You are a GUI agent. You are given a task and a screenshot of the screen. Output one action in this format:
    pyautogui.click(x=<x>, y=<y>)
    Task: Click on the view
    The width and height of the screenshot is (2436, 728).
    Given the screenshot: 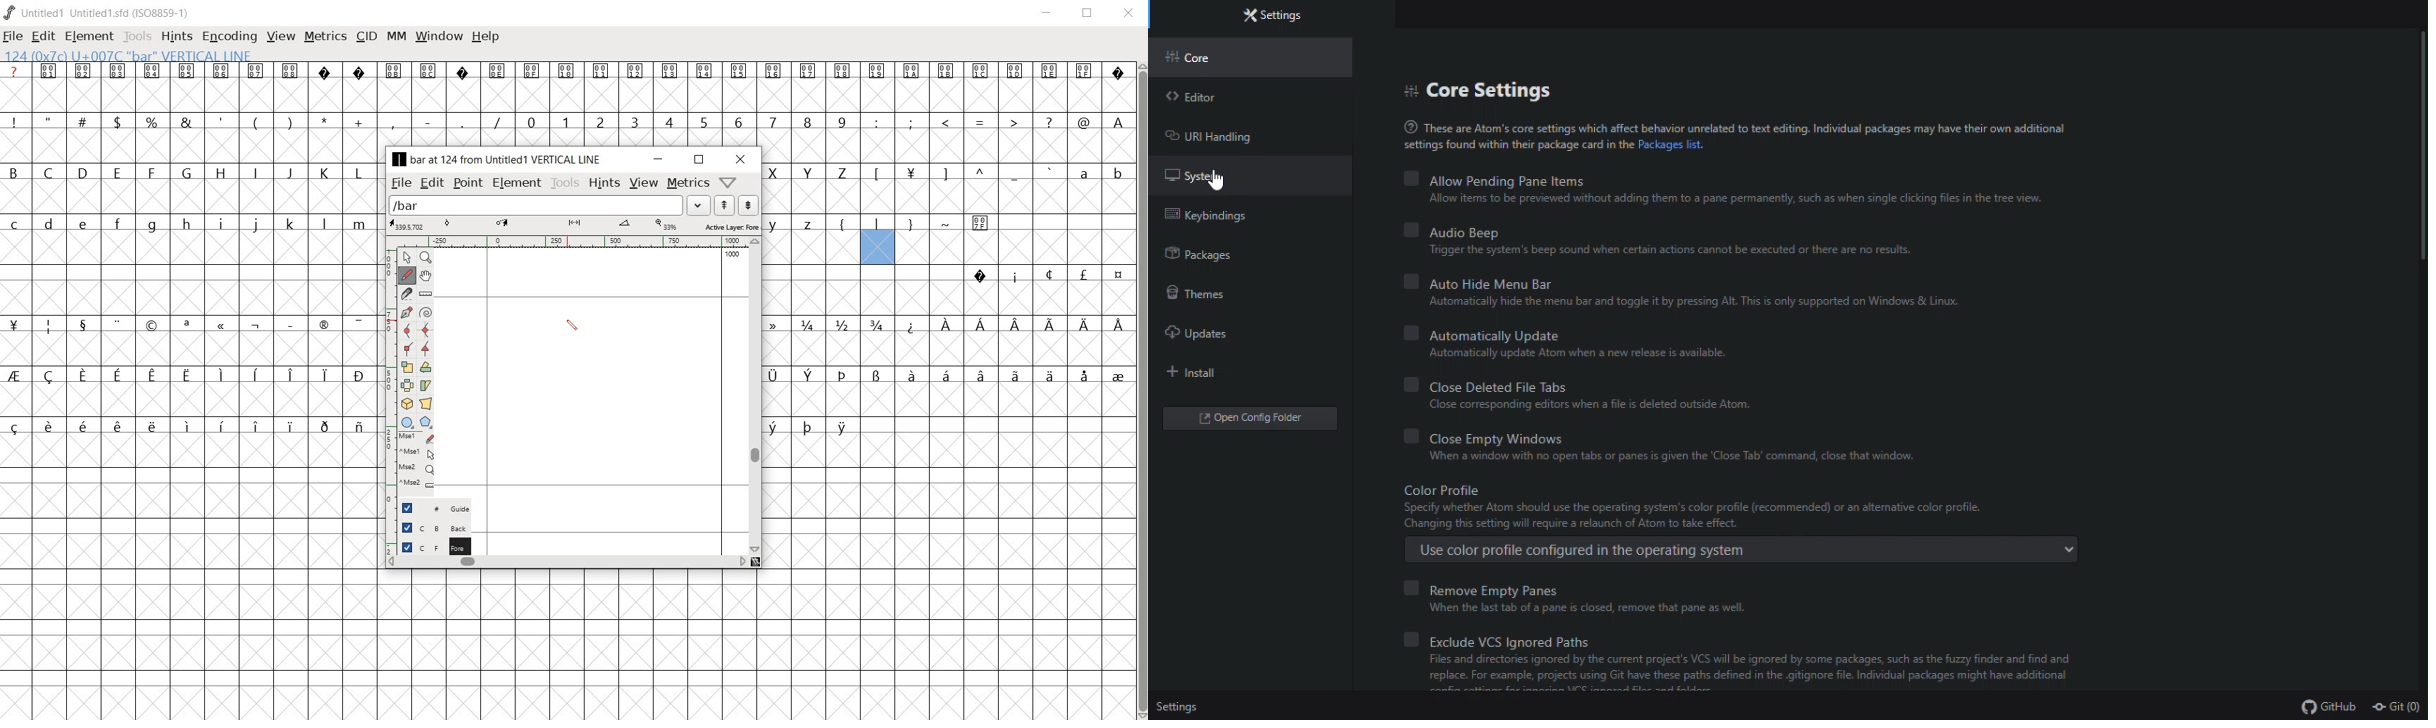 What is the action you would take?
    pyautogui.click(x=644, y=182)
    